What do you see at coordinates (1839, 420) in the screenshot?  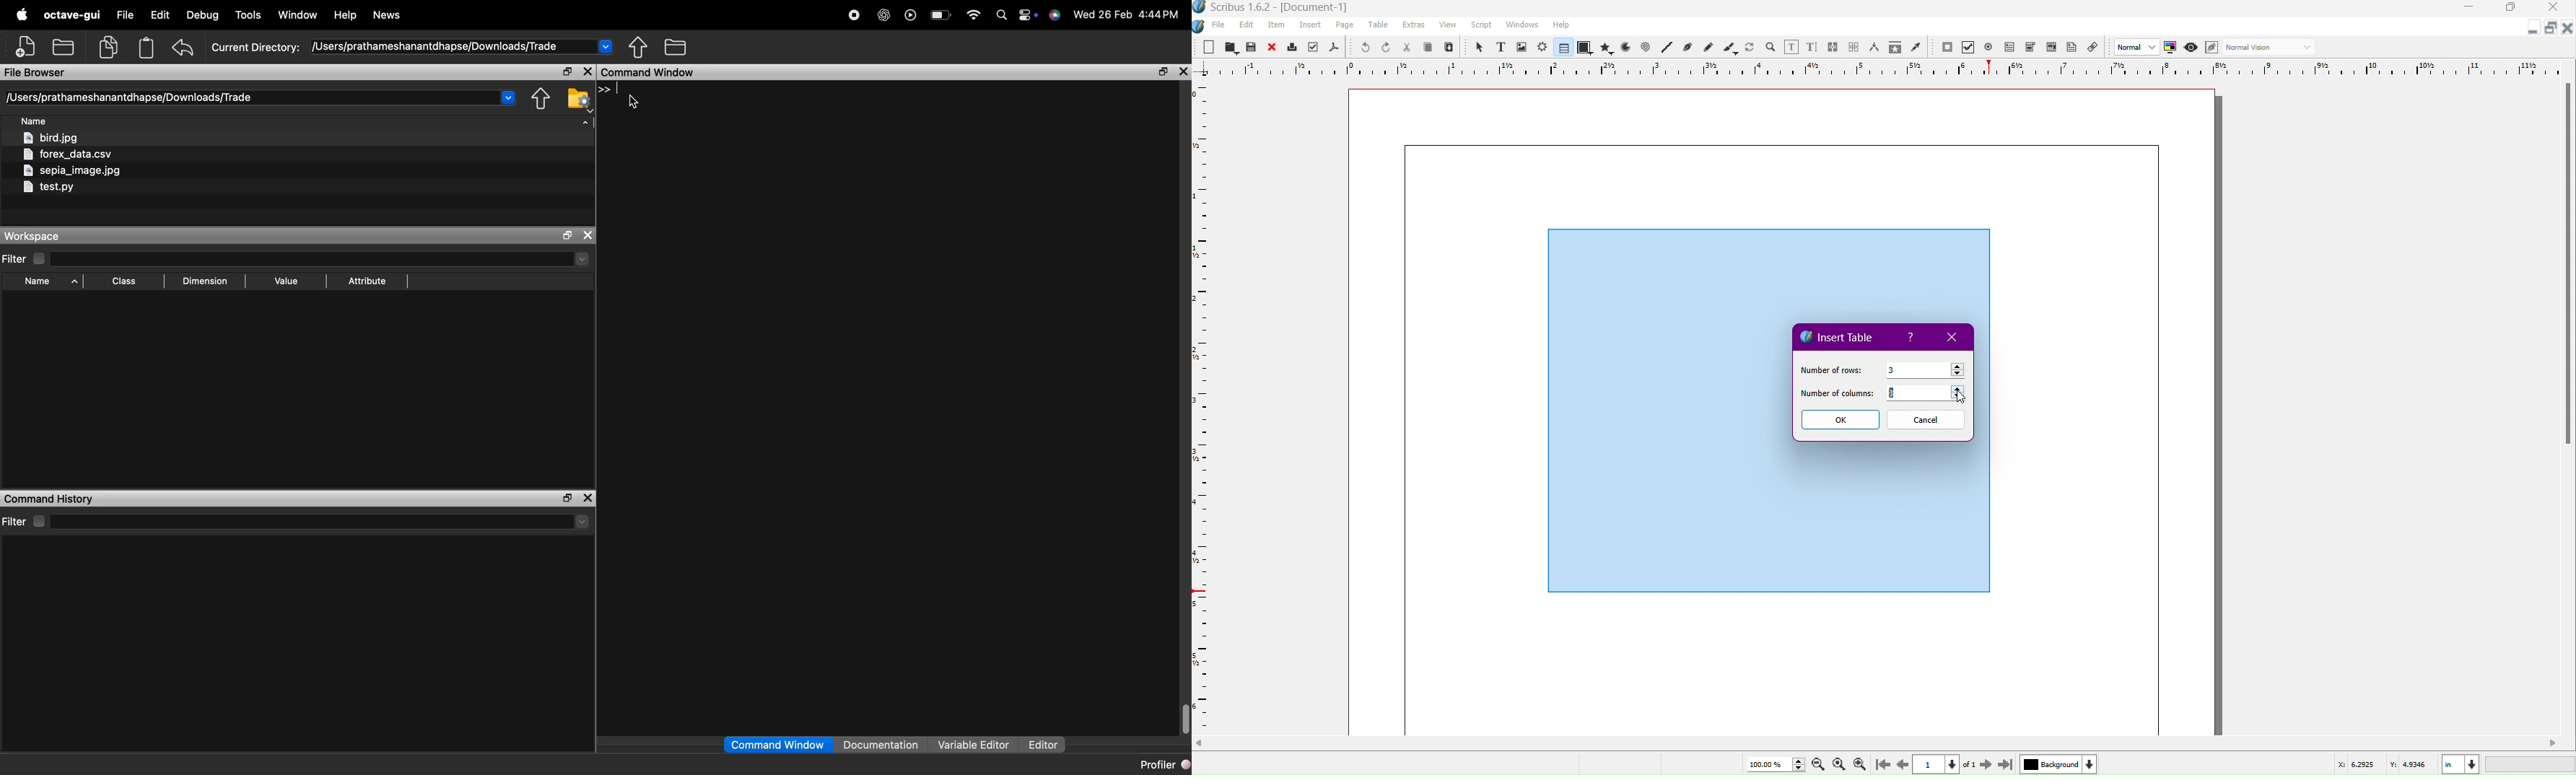 I see `OK` at bounding box center [1839, 420].